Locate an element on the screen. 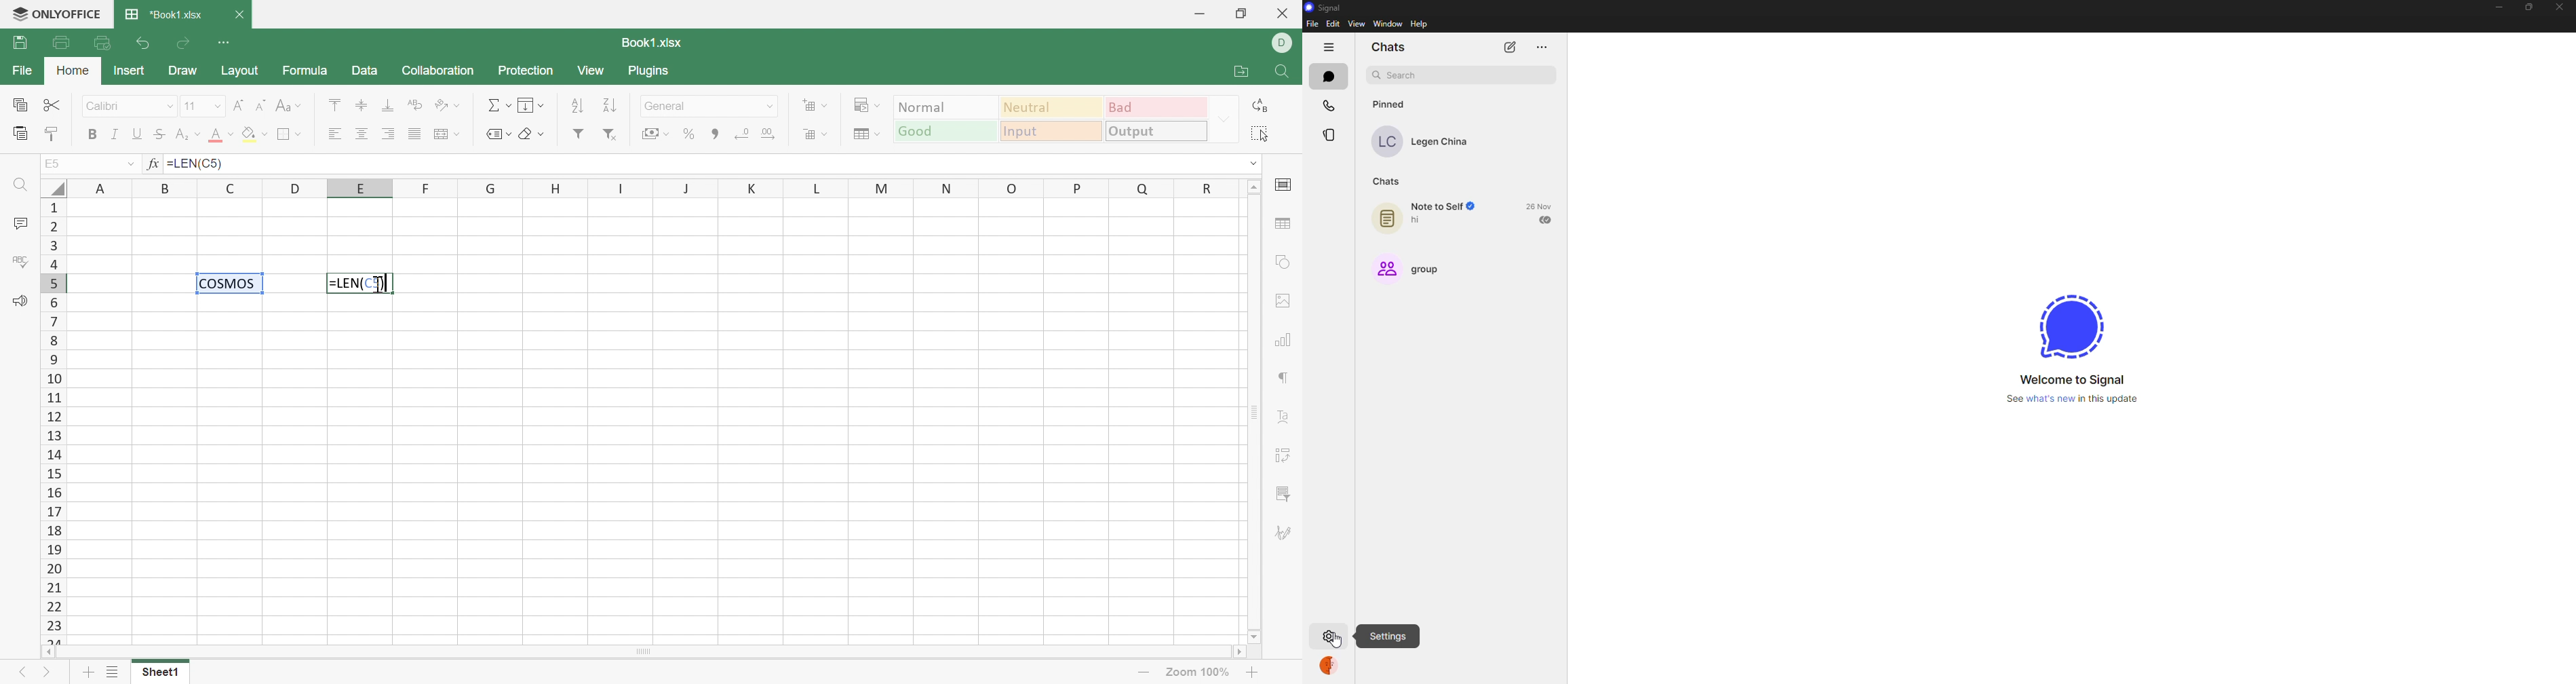  Superscript / subscript is located at coordinates (189, 135).